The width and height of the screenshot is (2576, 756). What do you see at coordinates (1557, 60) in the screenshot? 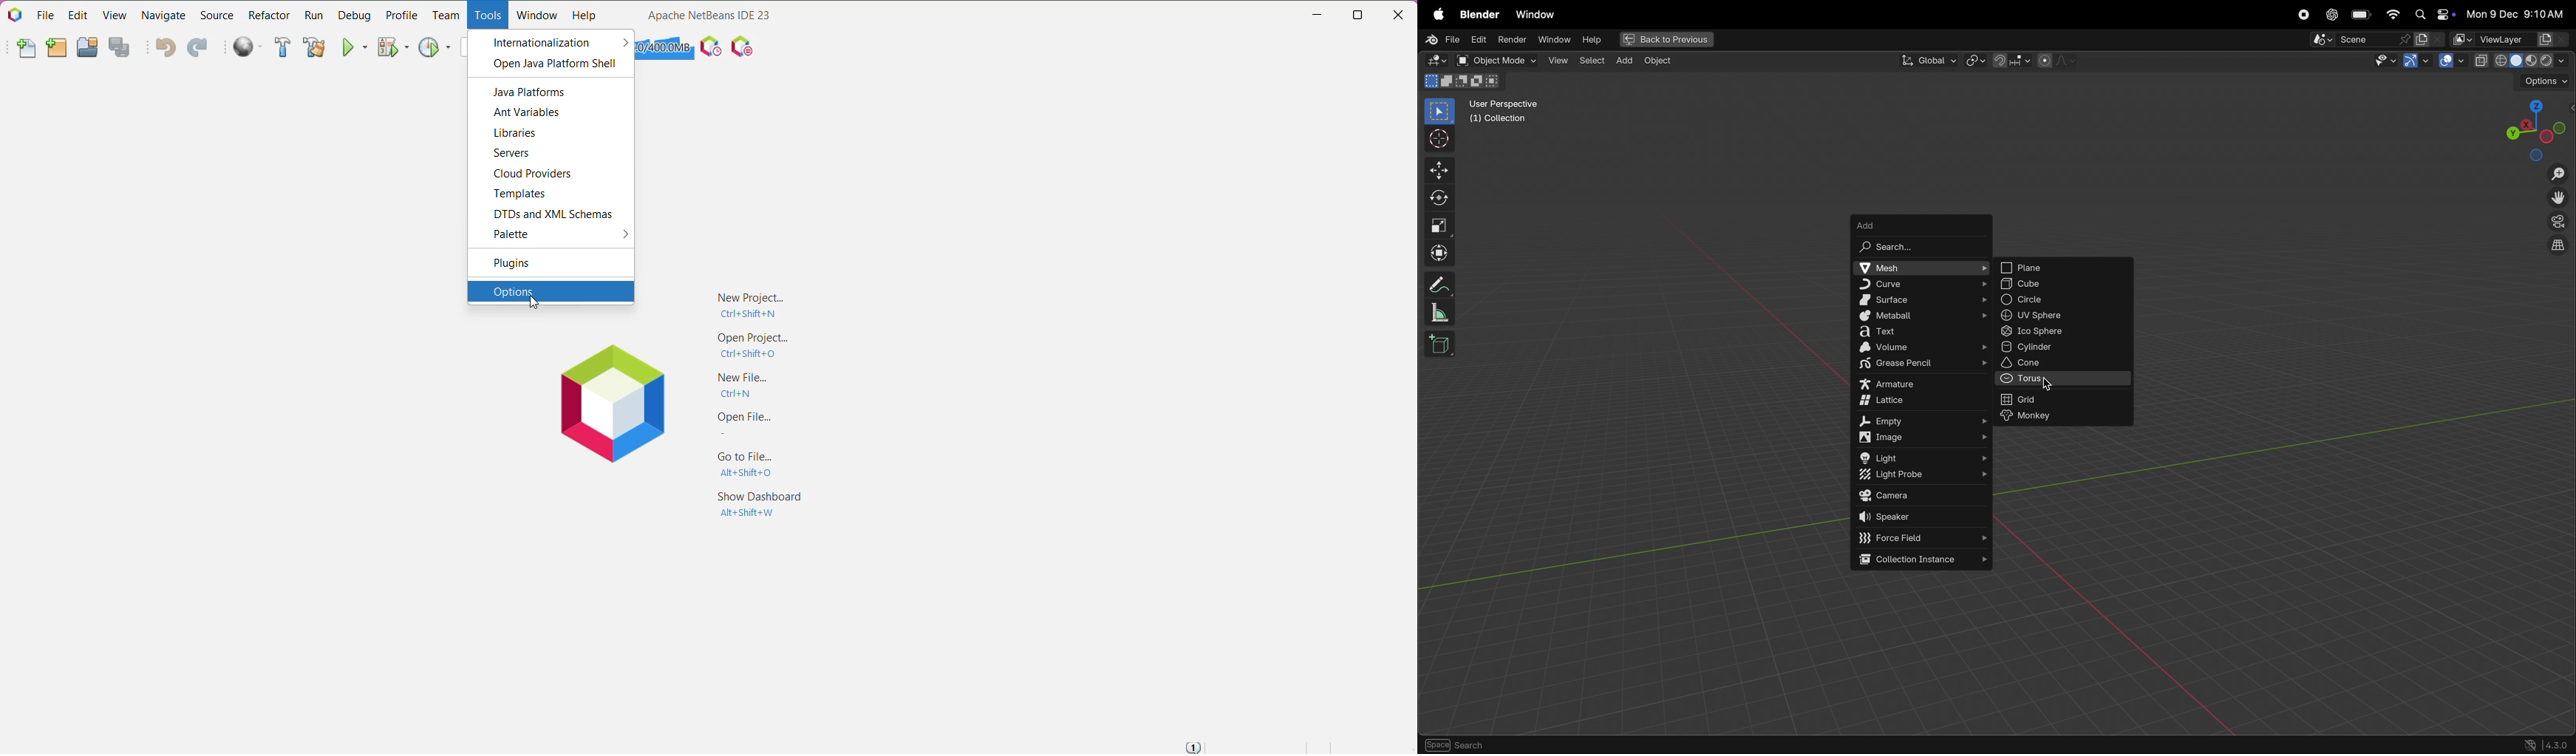
I see `view` at bounding box center [1557, 60].